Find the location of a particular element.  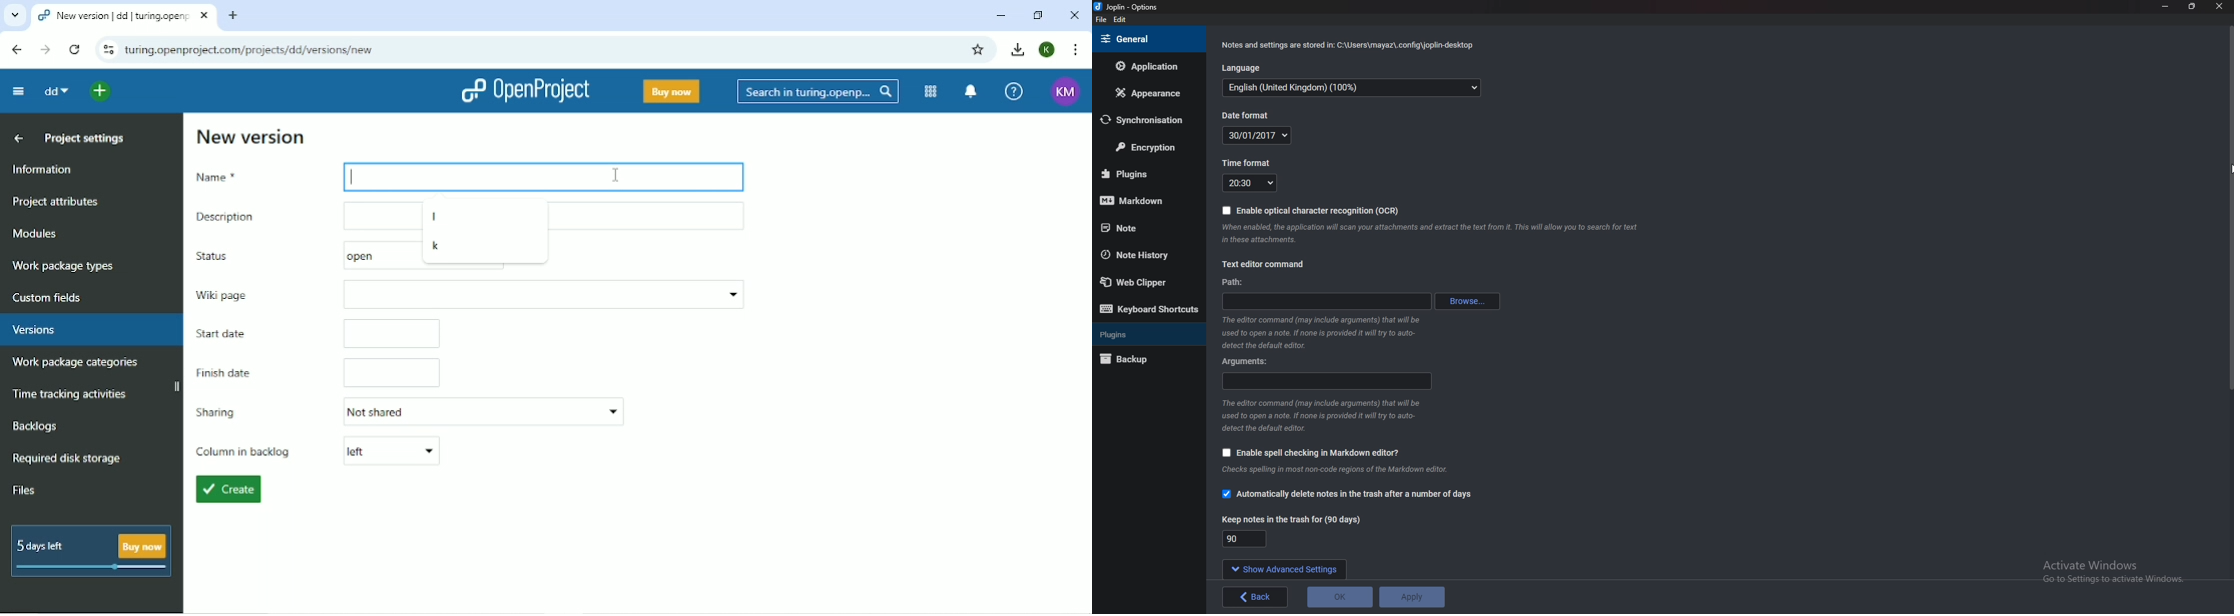

Sharing is located at coordinates (407, 411).